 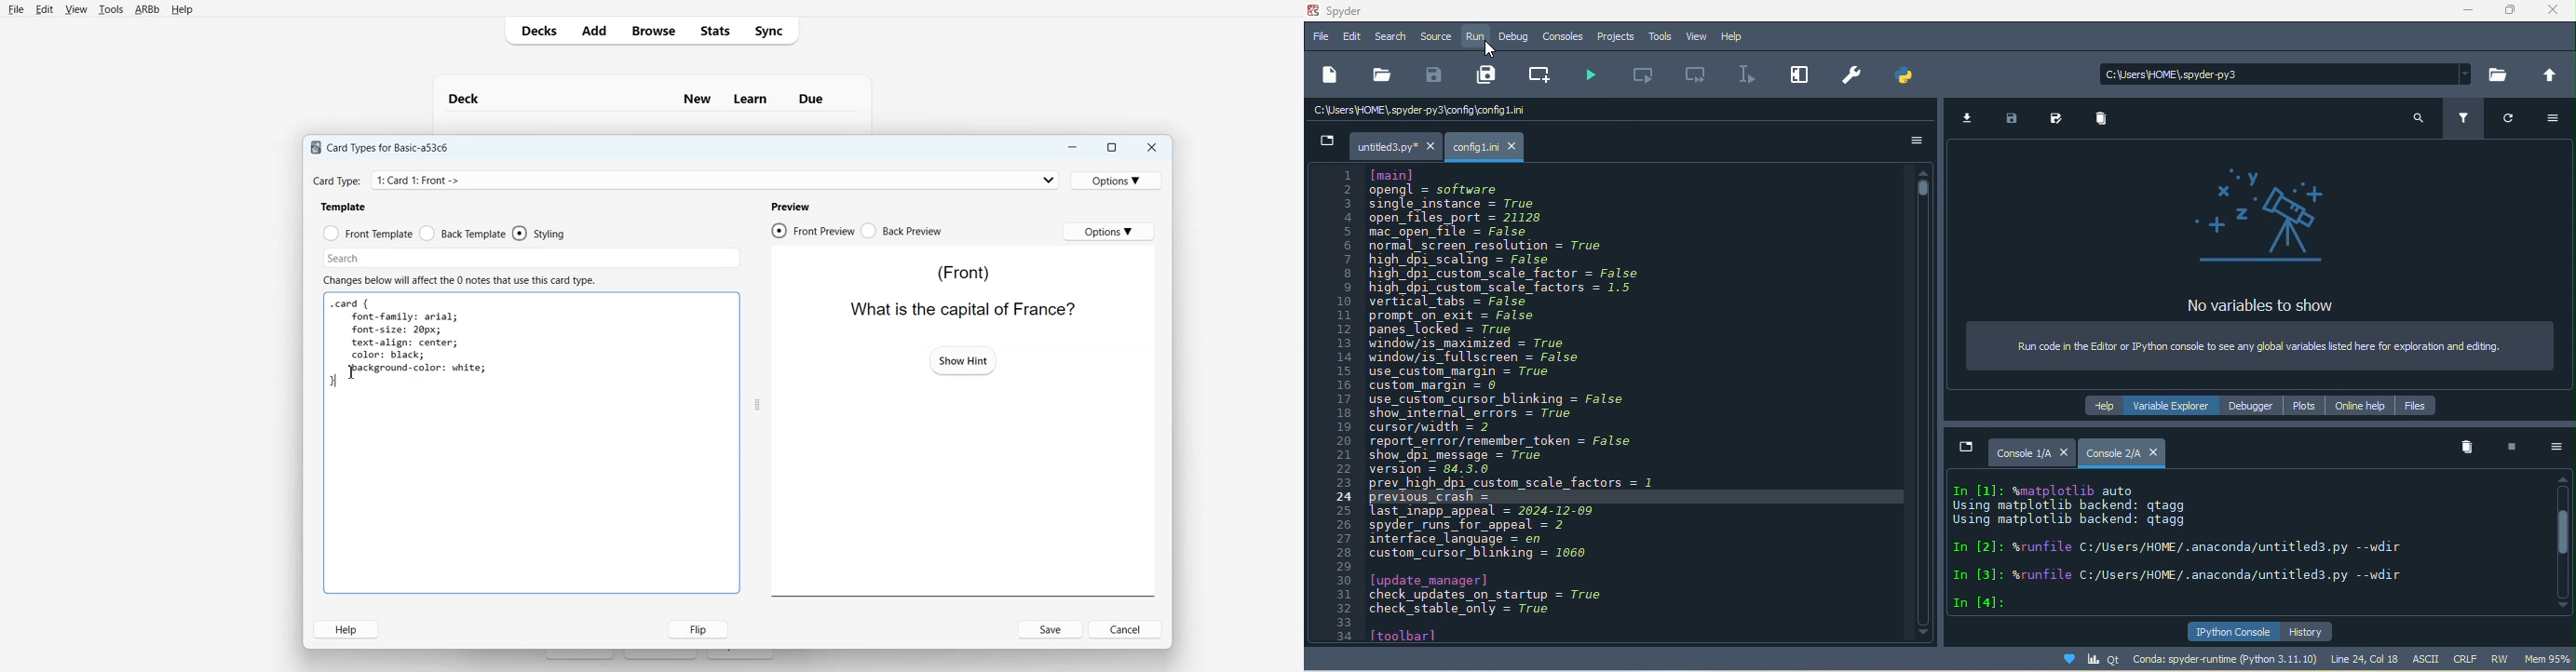 I want to click on close, so click(x=2556, y=14).